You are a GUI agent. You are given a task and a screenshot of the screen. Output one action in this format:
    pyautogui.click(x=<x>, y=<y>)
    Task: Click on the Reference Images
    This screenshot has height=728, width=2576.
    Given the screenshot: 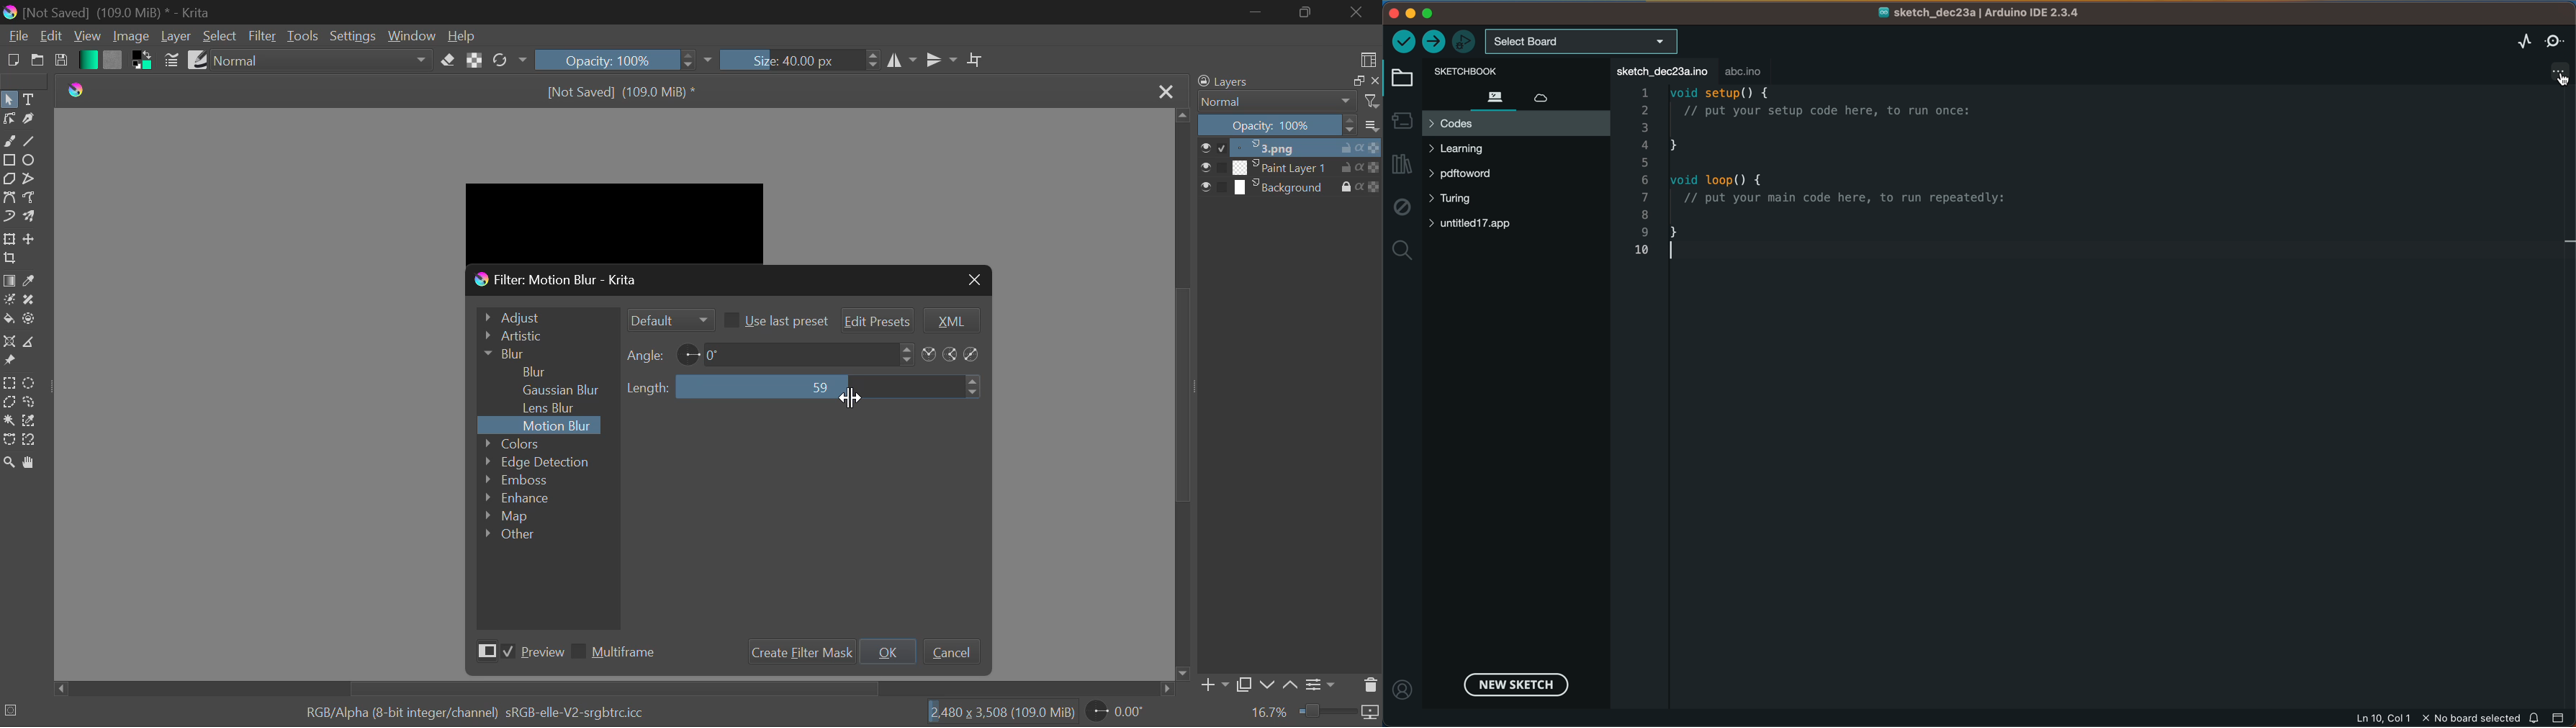 What is the action you would take?
    pyautogui.click(x=9, y=363)
    